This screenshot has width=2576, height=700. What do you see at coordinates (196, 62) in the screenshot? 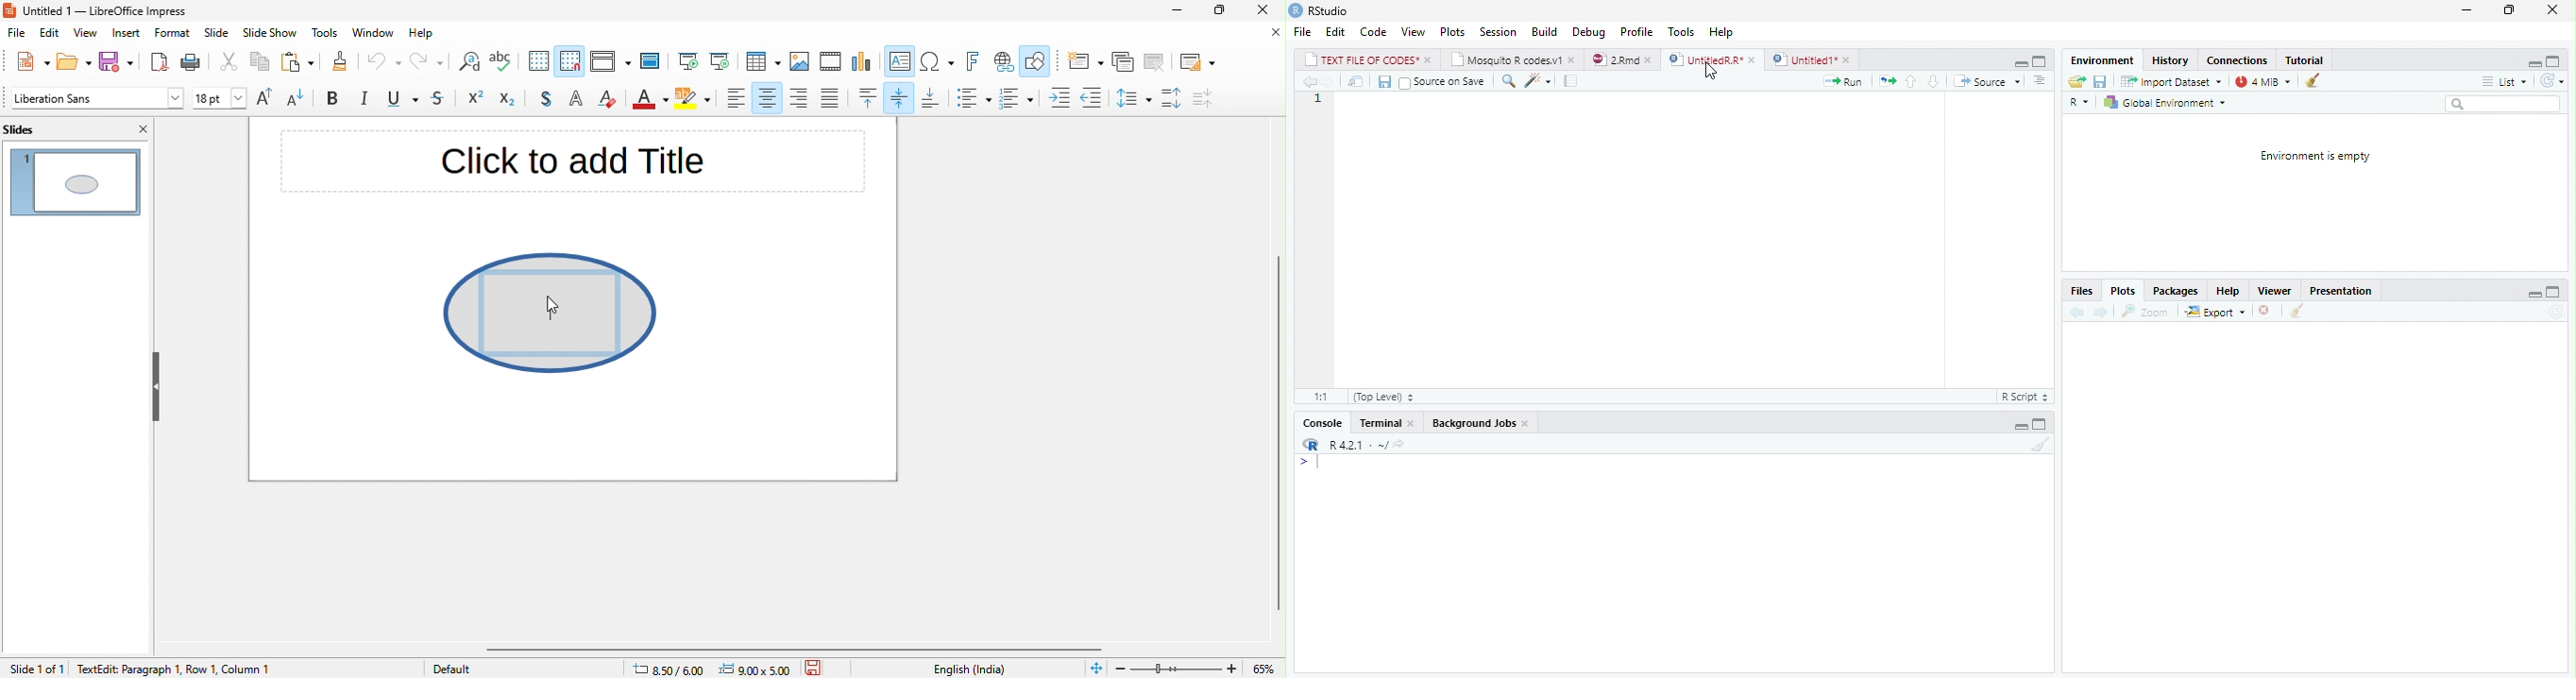
I see `print` at bounding box center [196, 62].